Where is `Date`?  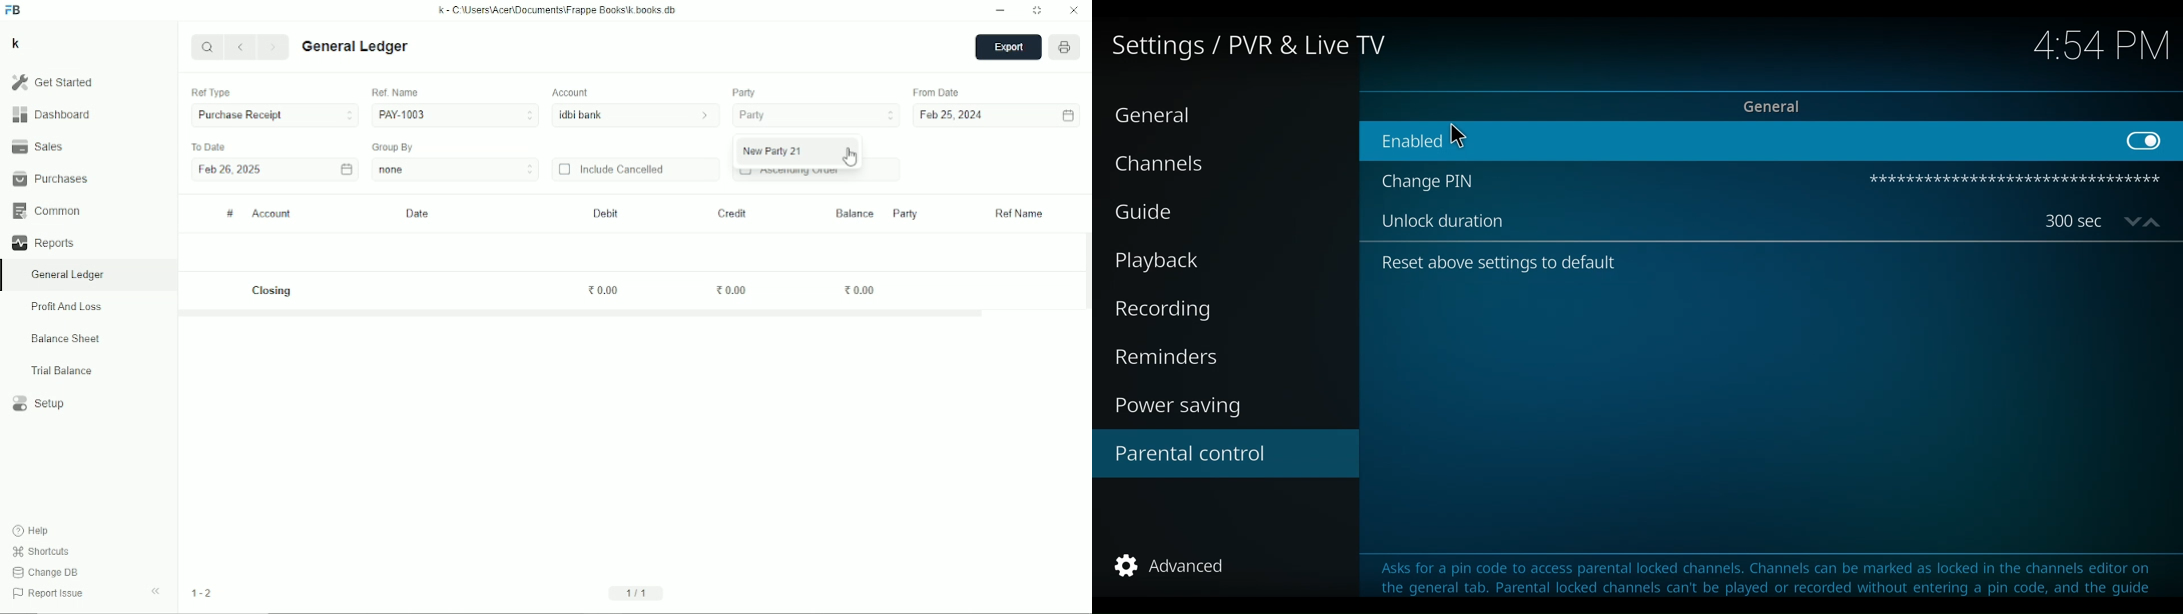 Date is located at coordinates (419, 214).